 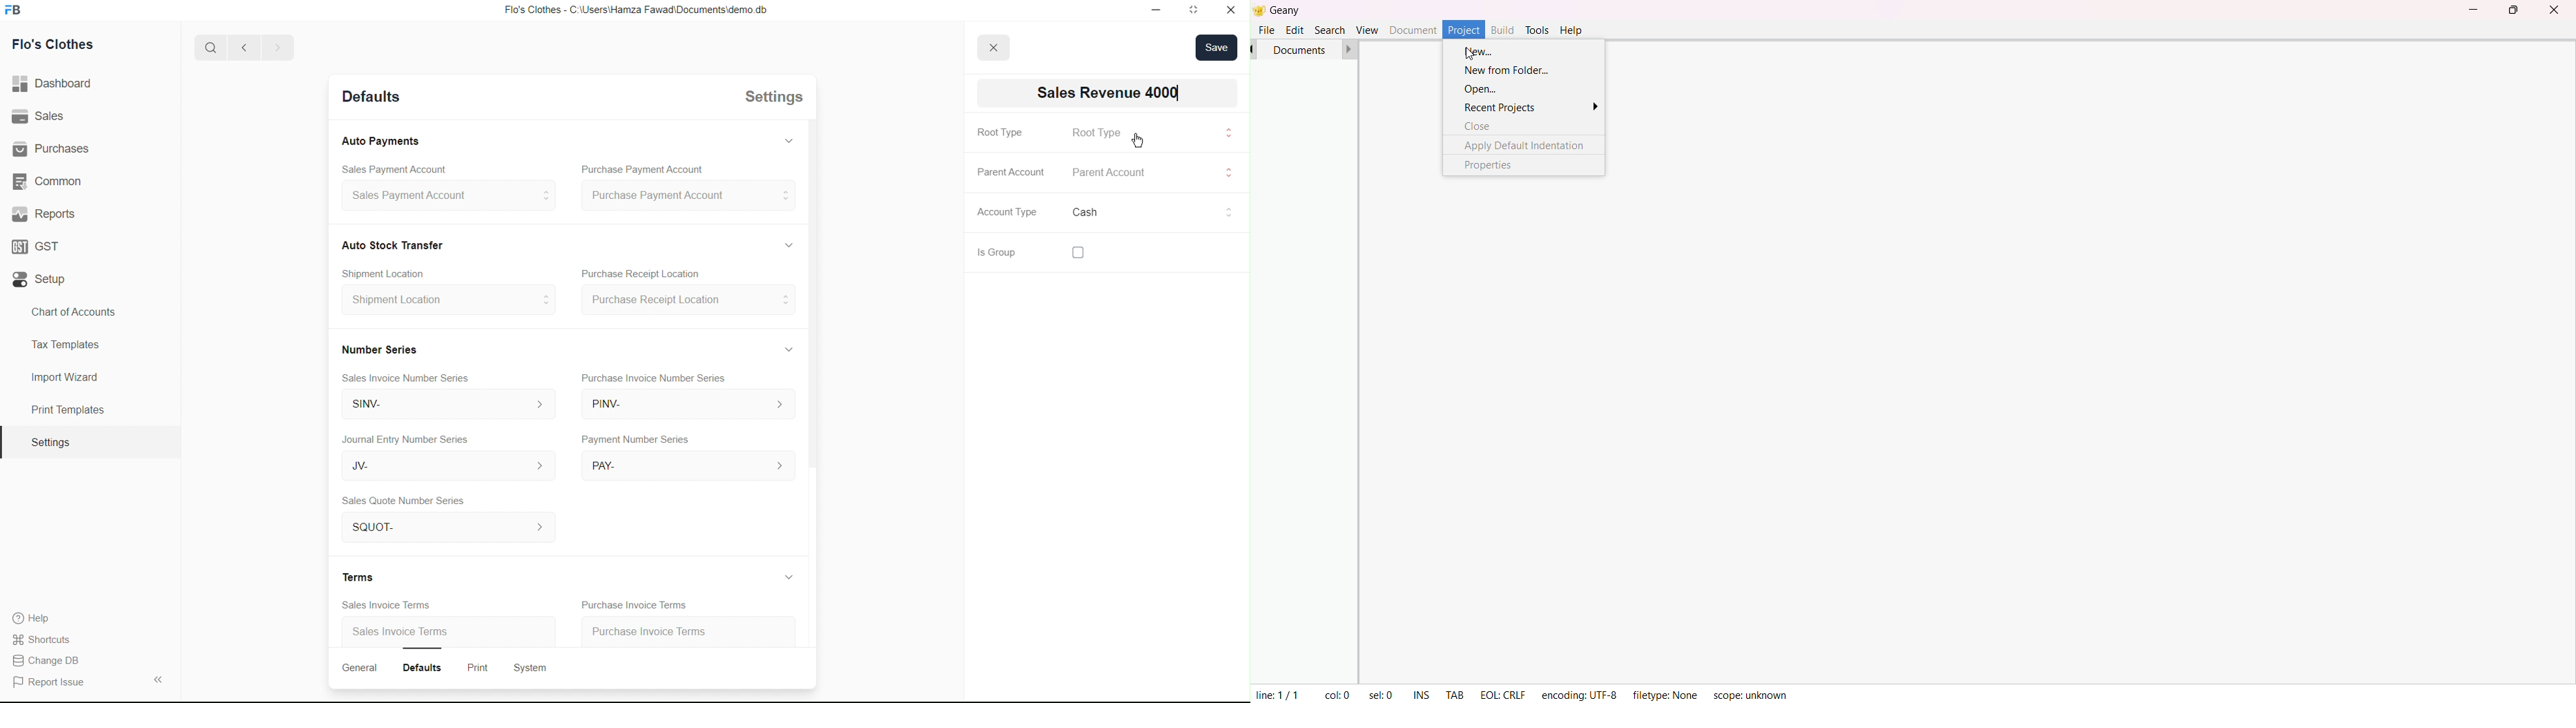 What do you see at coordinates (37, 618) in the screenshot?
I see `Help` at bounding box center [37, 618].